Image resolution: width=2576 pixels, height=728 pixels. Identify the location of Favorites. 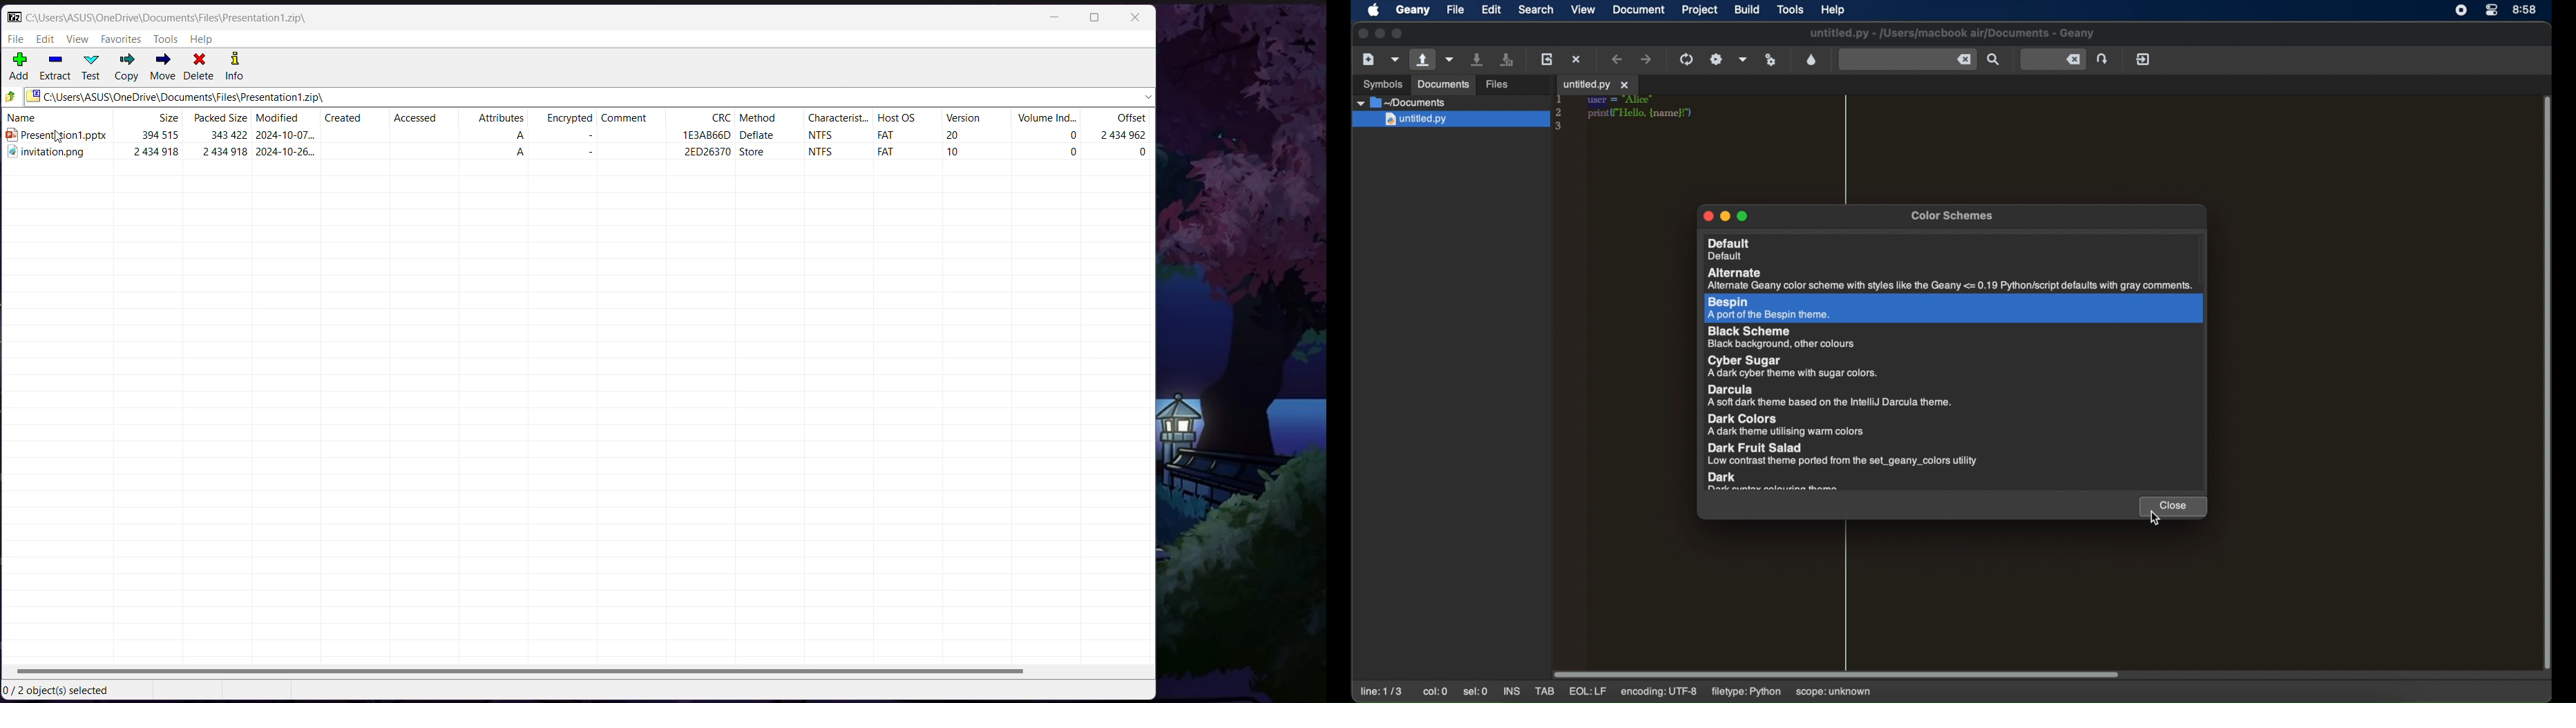
(122, 39).